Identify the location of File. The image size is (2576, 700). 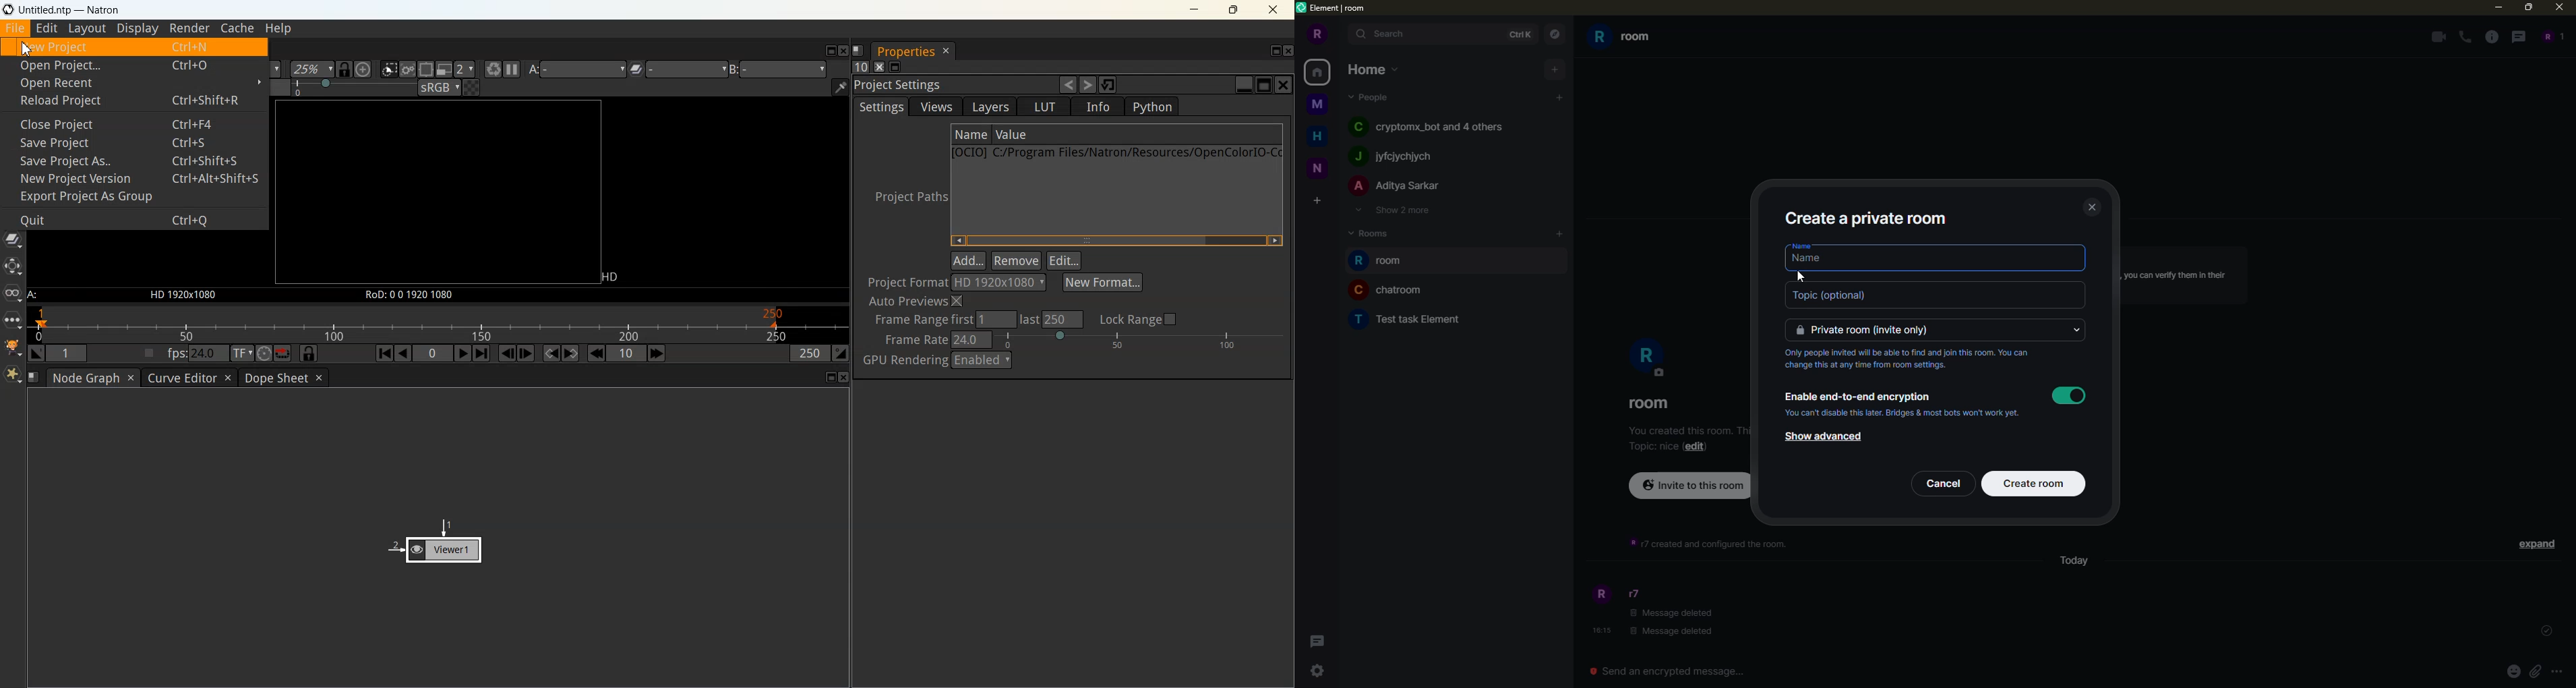
(16, 28).